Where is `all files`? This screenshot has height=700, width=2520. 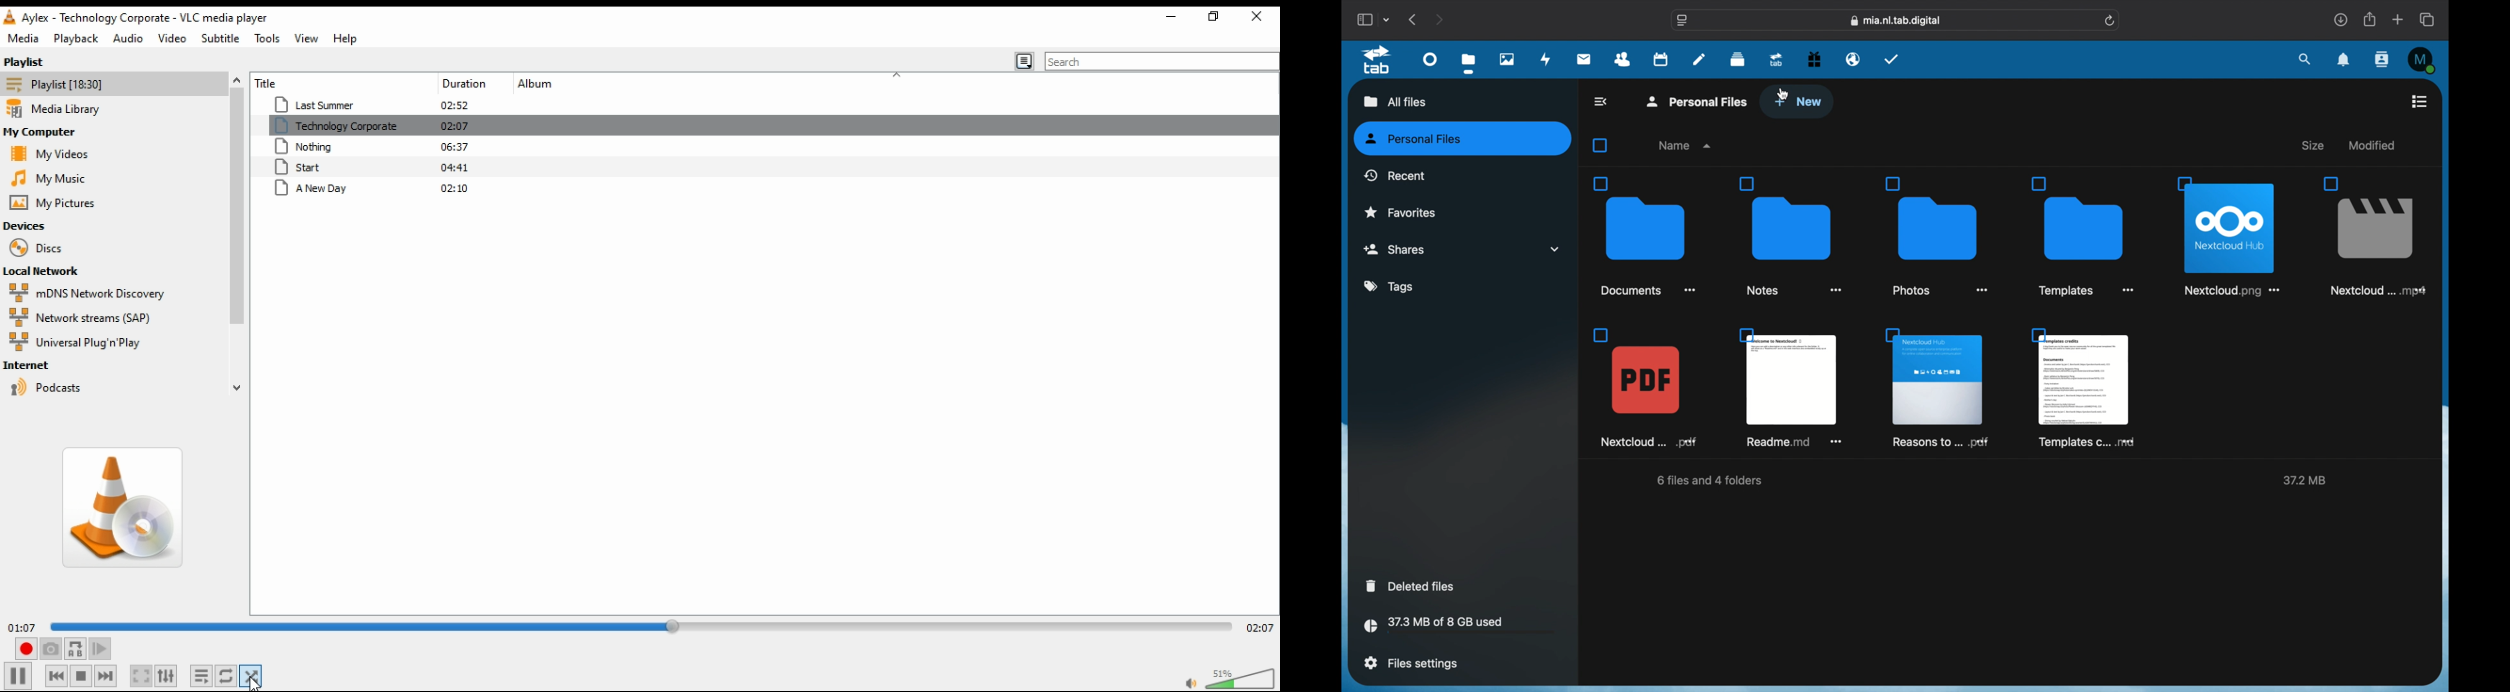
all files is located at coordinates (1393, 101).